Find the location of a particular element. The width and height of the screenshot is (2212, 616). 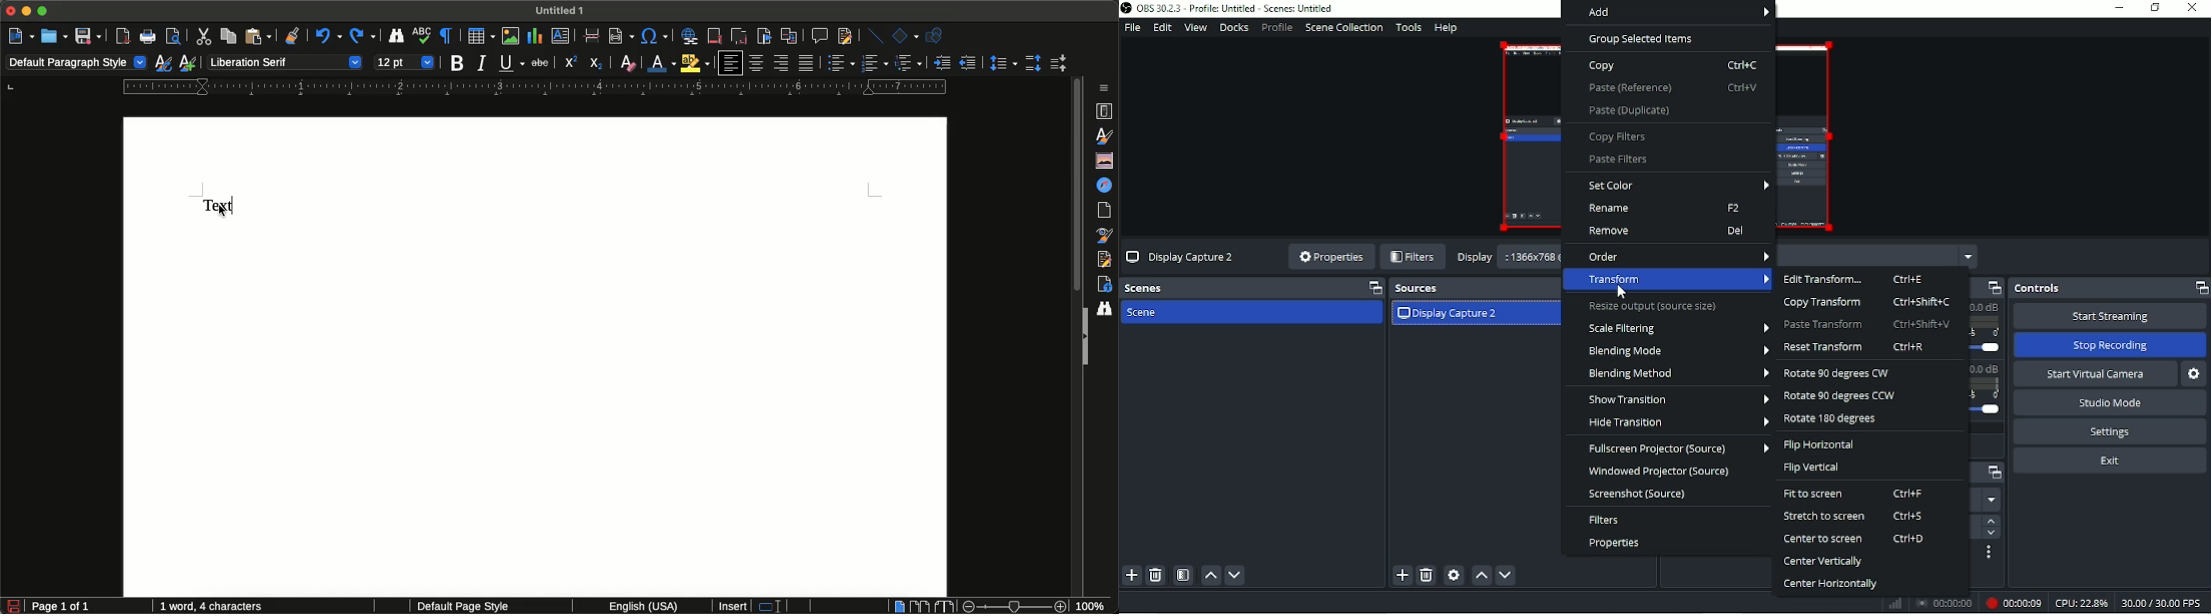

Insert footnote is located at coordinates (715, 37).